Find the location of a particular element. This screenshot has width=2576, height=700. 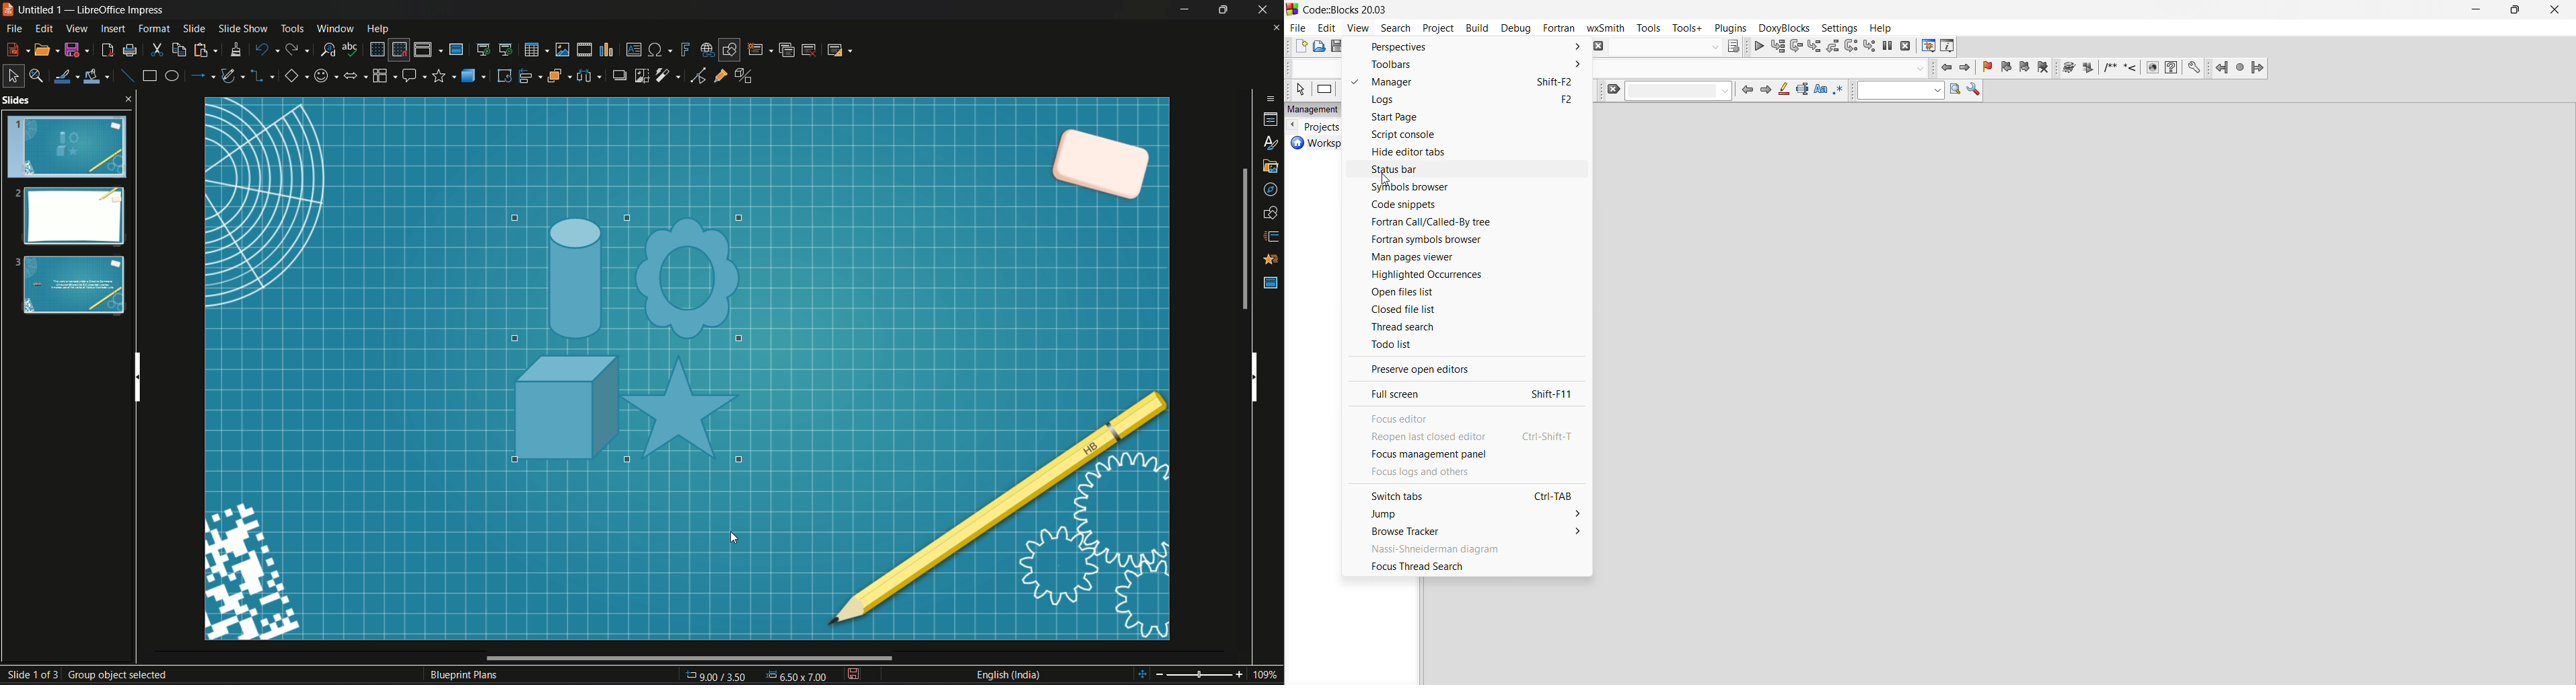

status bar is located at coordinates (1466, 168).